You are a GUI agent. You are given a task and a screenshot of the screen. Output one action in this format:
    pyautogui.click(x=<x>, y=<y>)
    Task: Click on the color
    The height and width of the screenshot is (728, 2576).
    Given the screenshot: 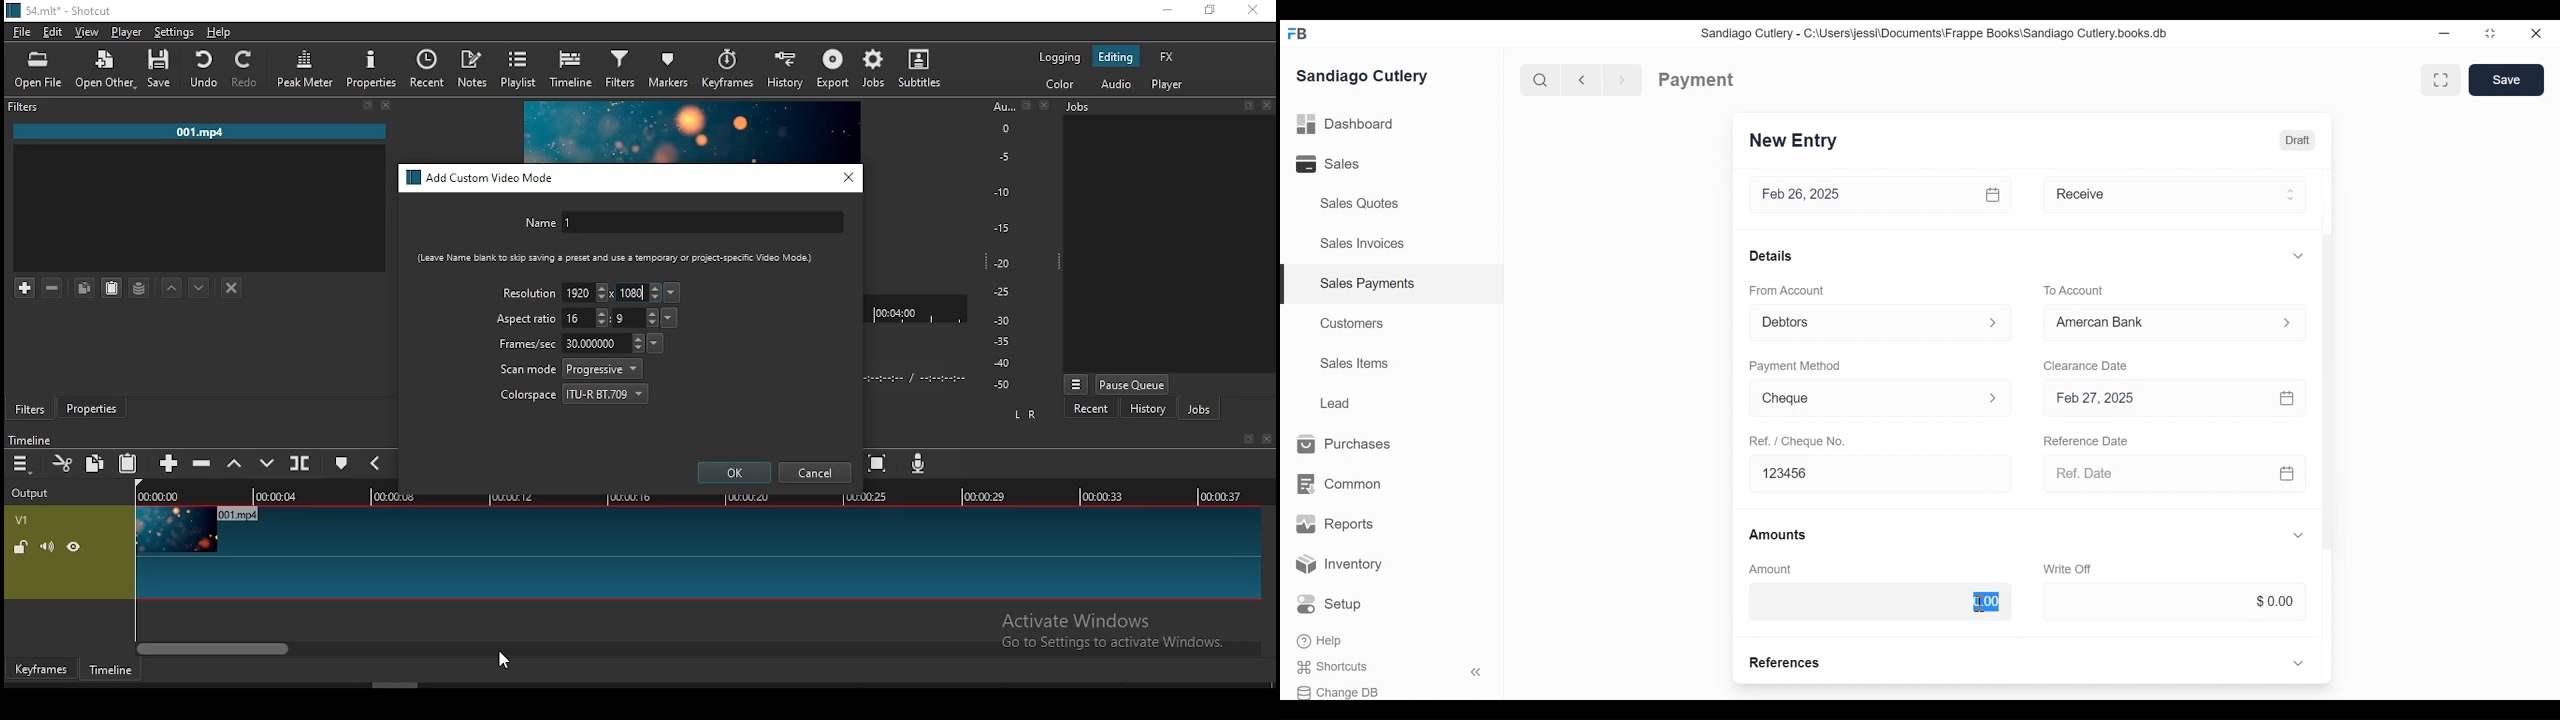 What is the action you would take?
    pyautogui.click(x=1059, y=83)
    